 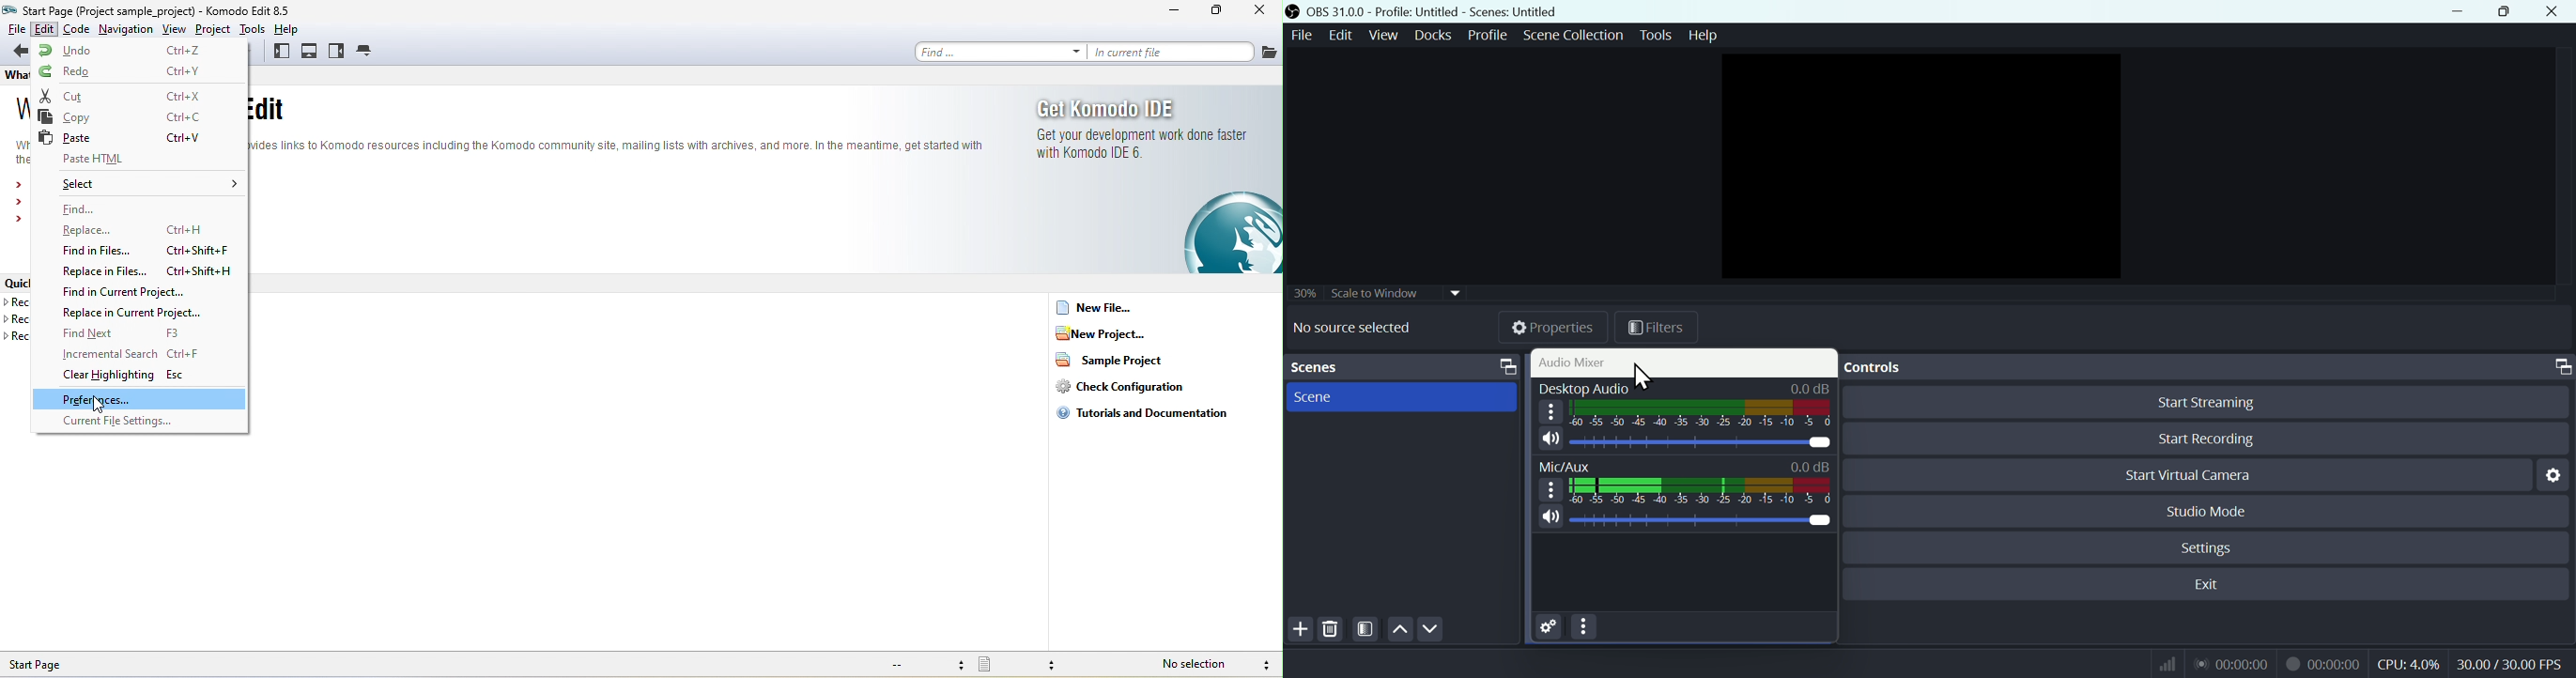 I want to click on Desktop Audio bar, so click(x=1699, y=412).